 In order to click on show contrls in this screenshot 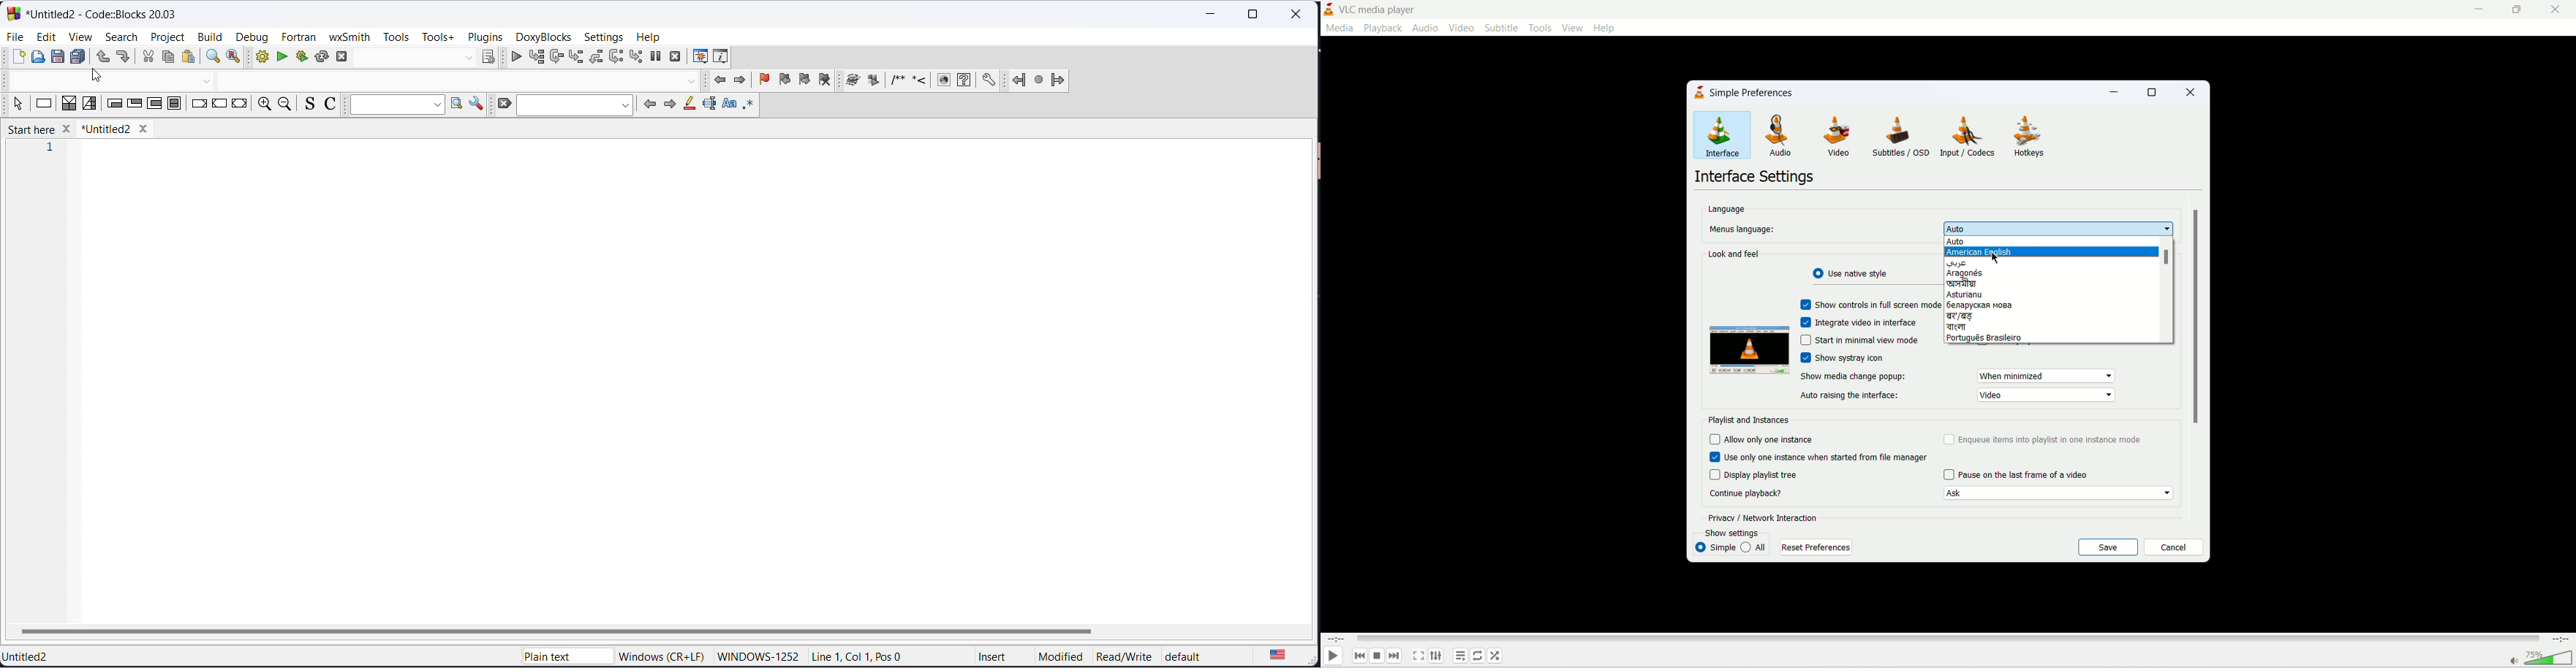, I will do `click(1870, 303)`.